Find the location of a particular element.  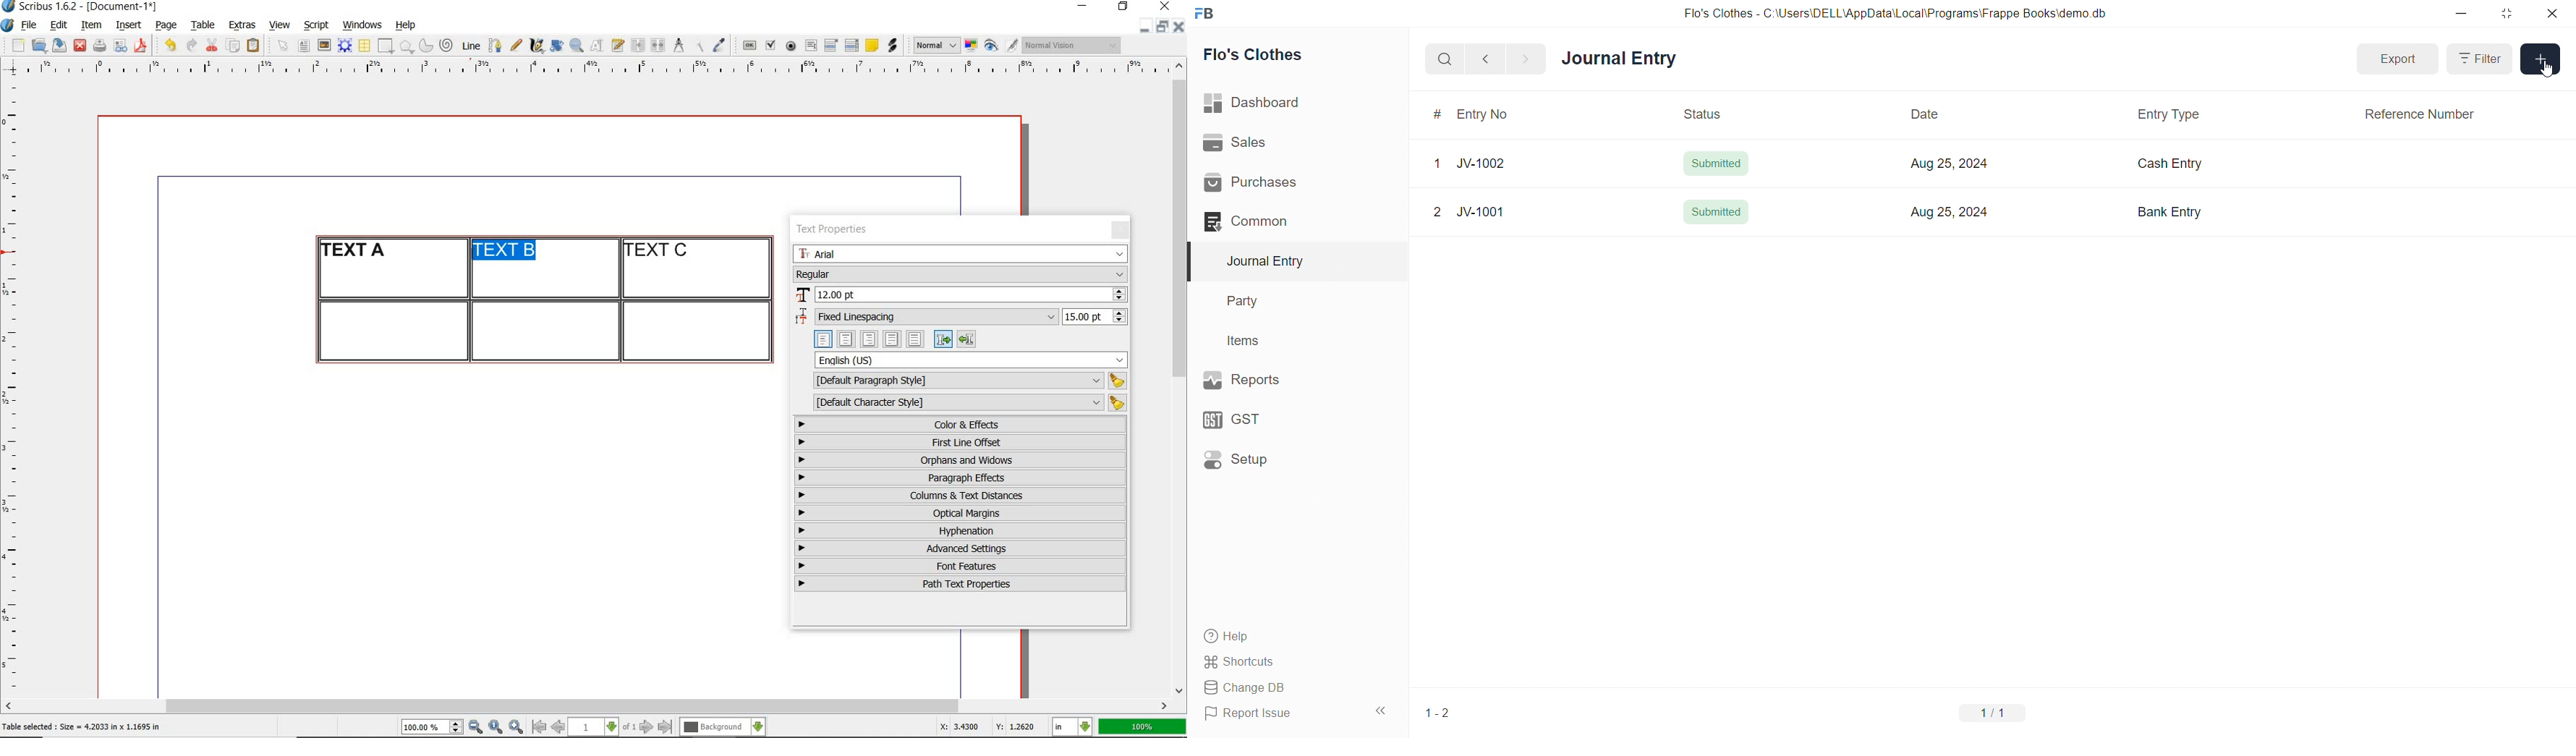

extras is located at coordinates (242, 26).